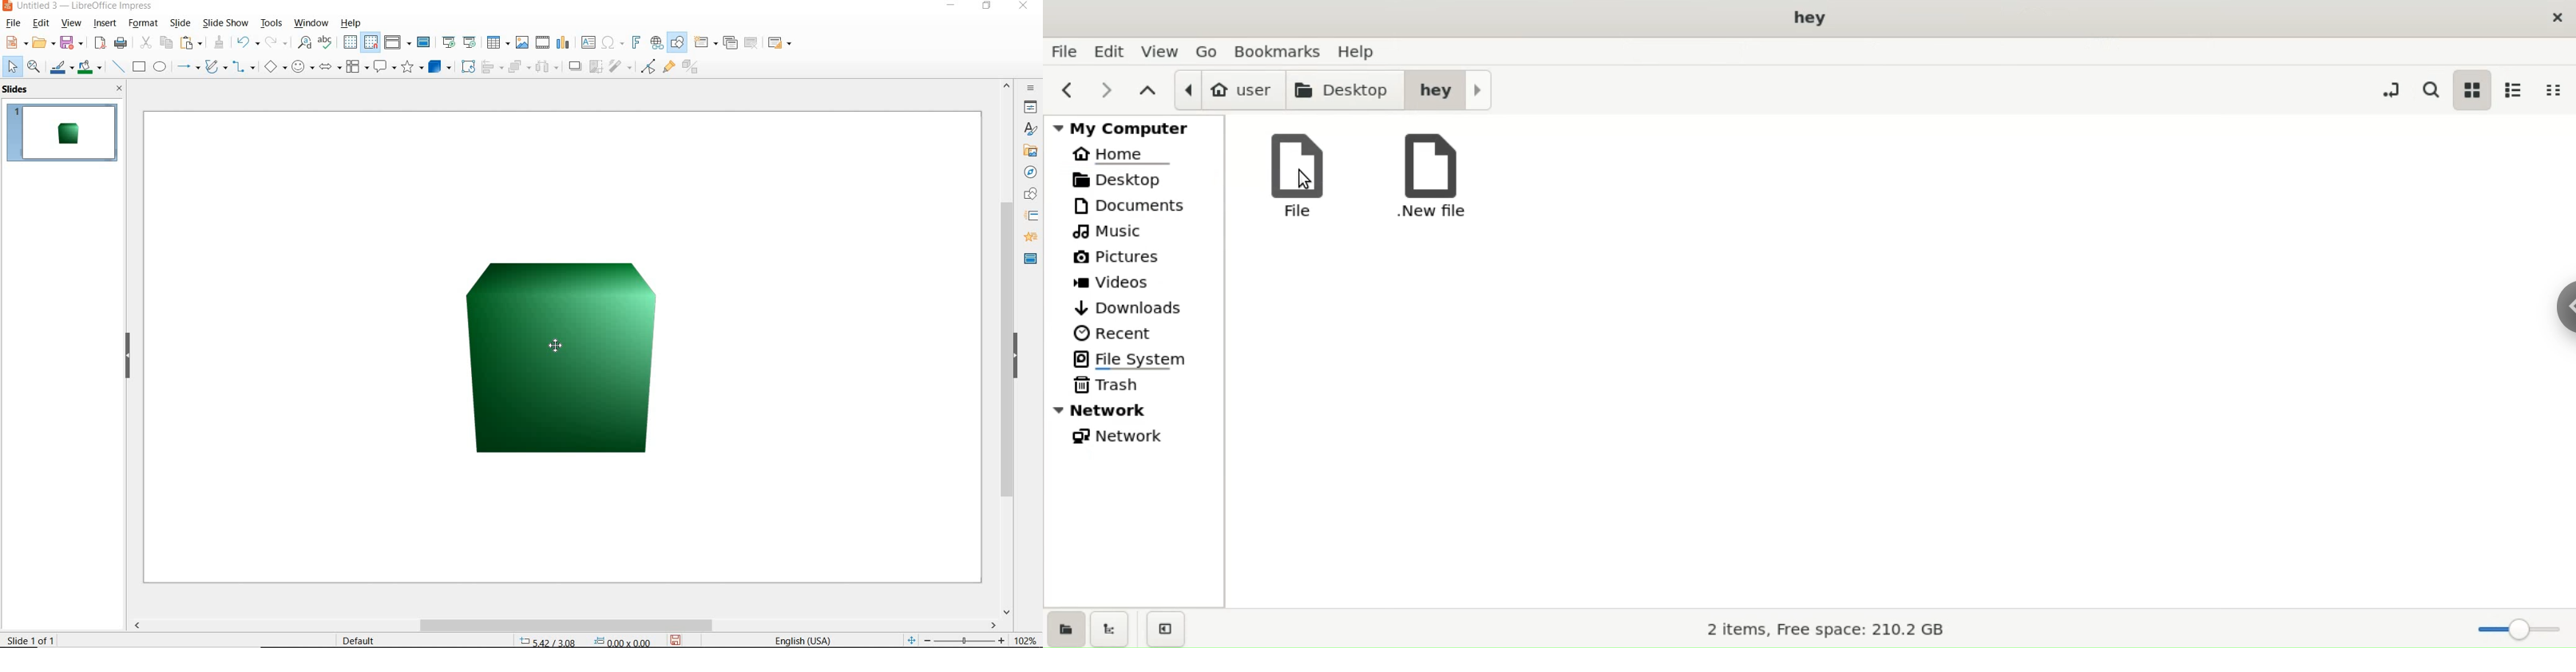  Describe the element at coordinates (470, 67) in the screenshot. I see `ROTATE` at that location.